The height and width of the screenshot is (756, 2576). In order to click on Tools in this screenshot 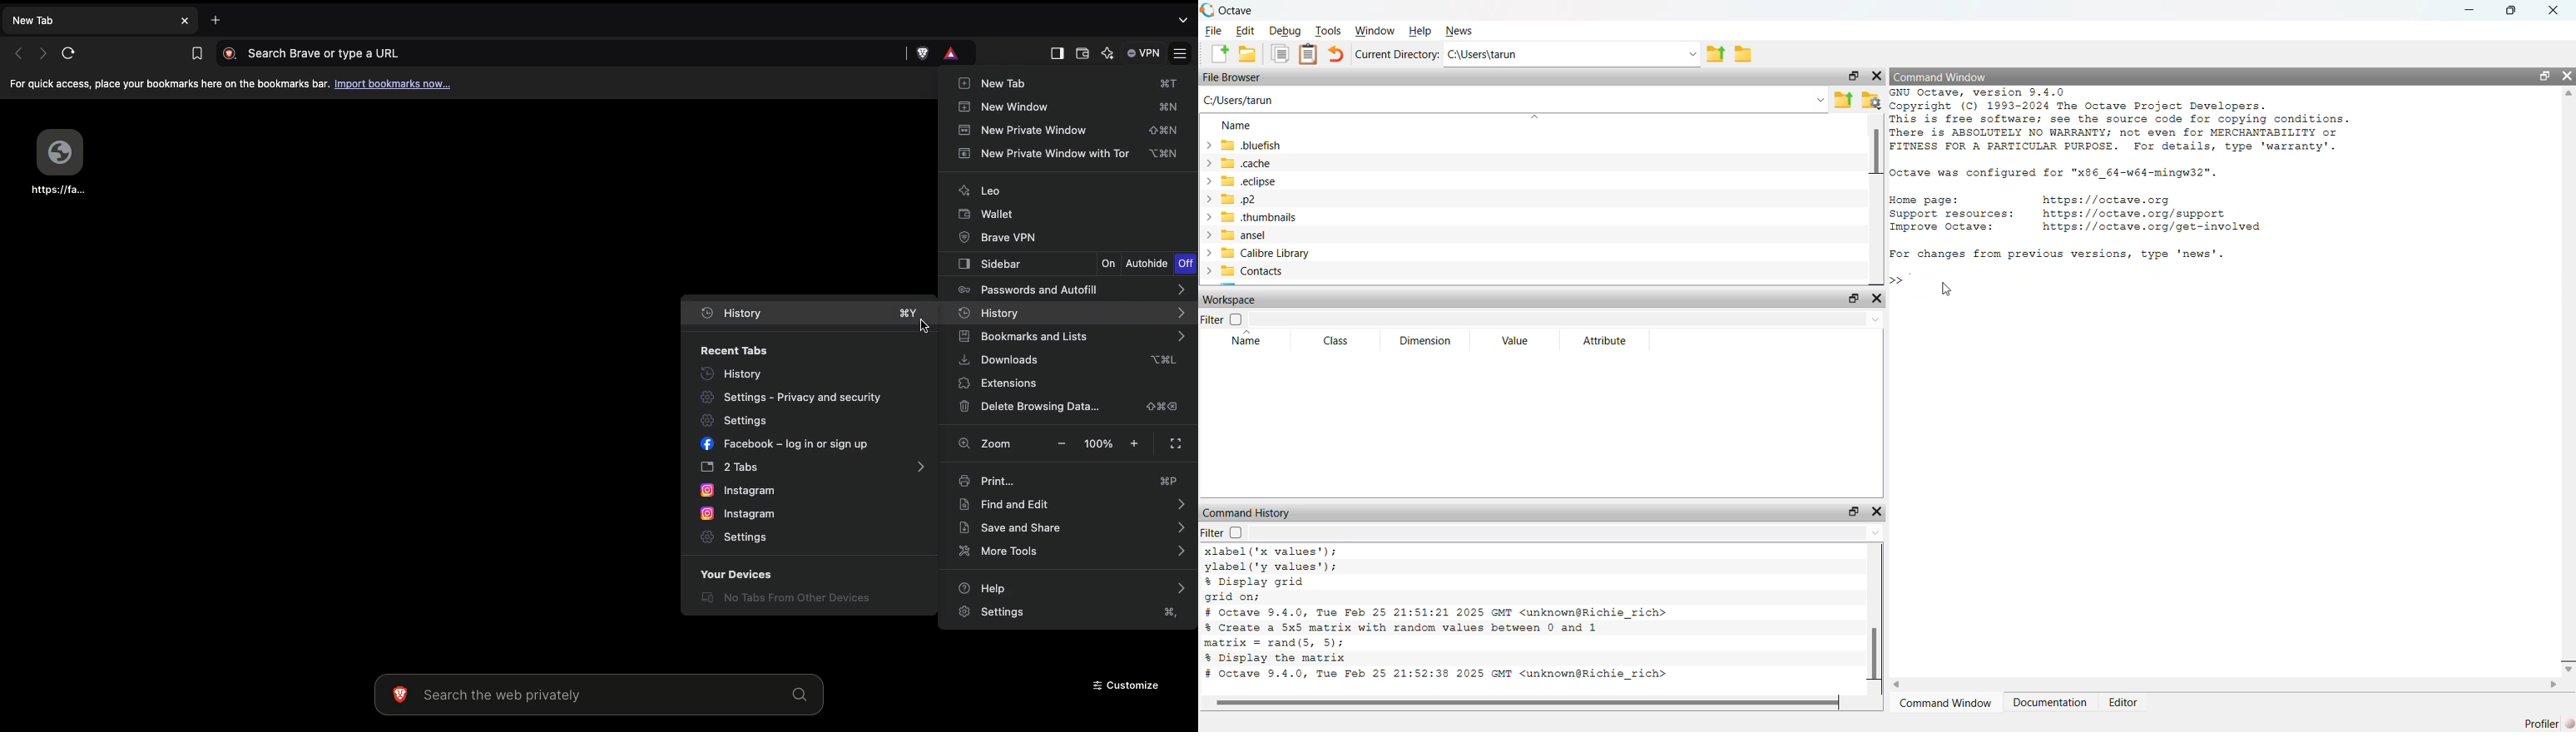, I will do `click(1330, 29)`.